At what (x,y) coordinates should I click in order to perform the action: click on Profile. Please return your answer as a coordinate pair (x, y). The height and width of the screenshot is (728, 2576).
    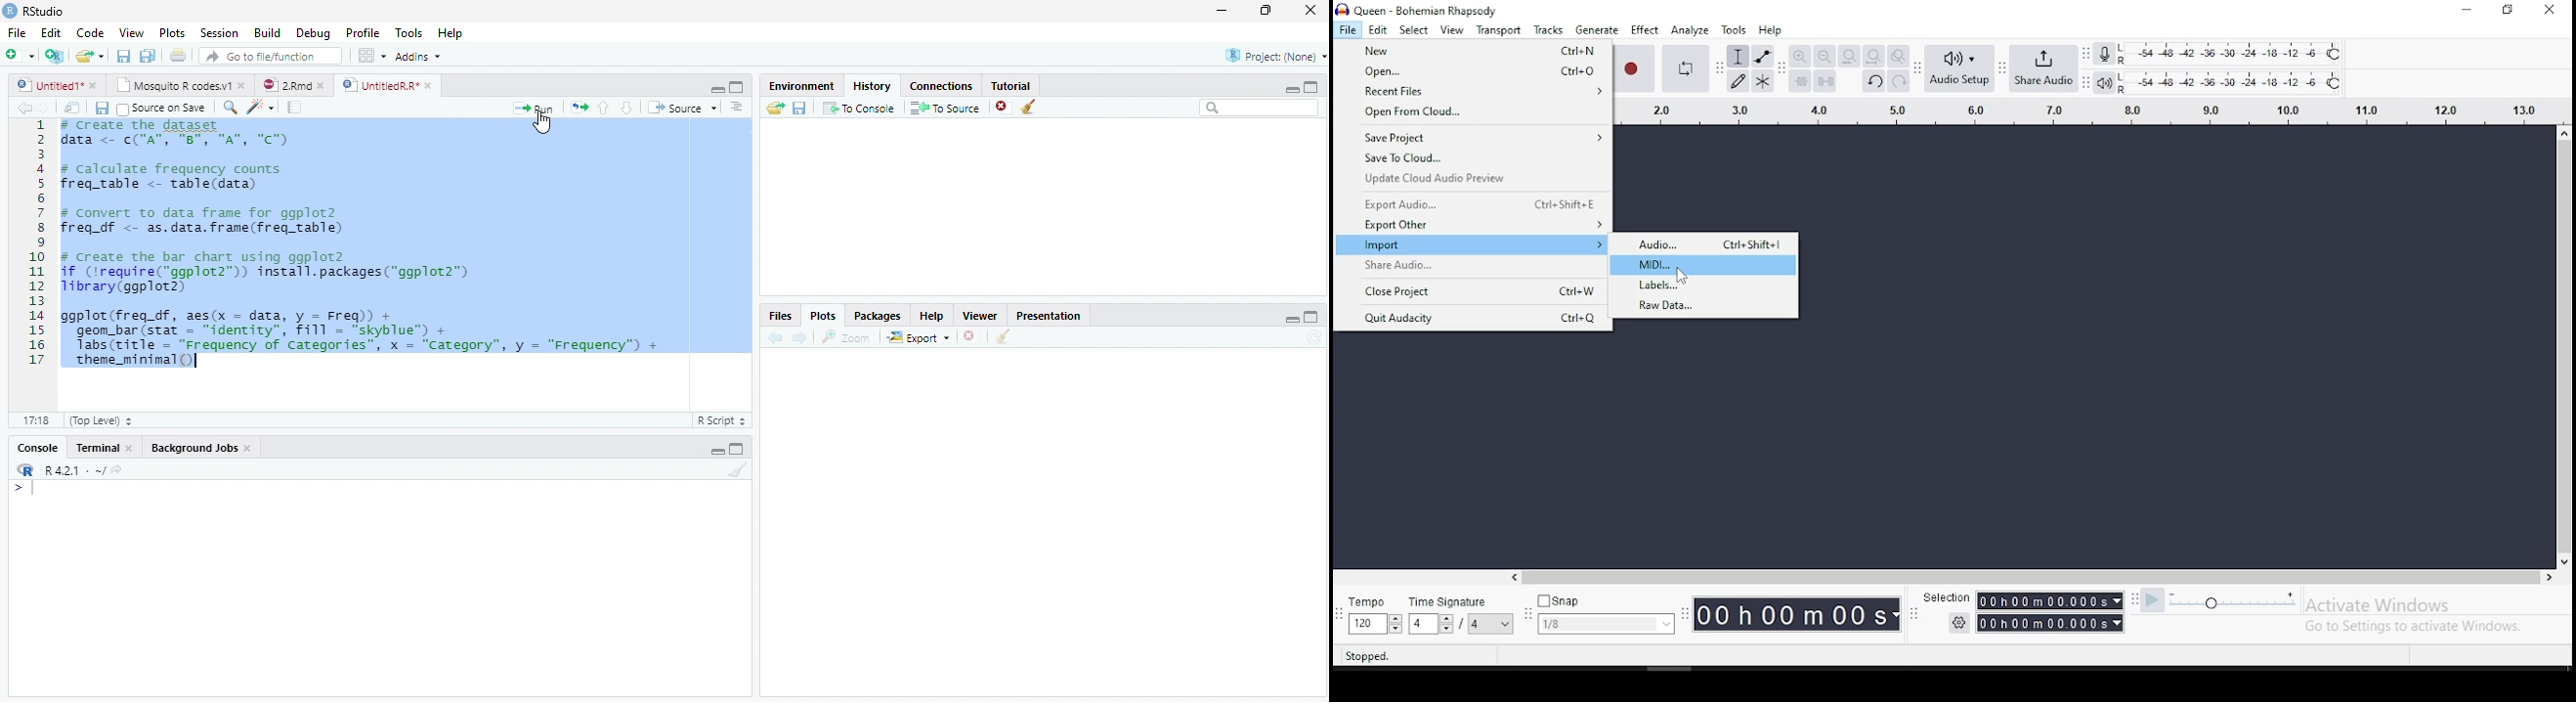
    Looking at the image, I should click on (363, 33).